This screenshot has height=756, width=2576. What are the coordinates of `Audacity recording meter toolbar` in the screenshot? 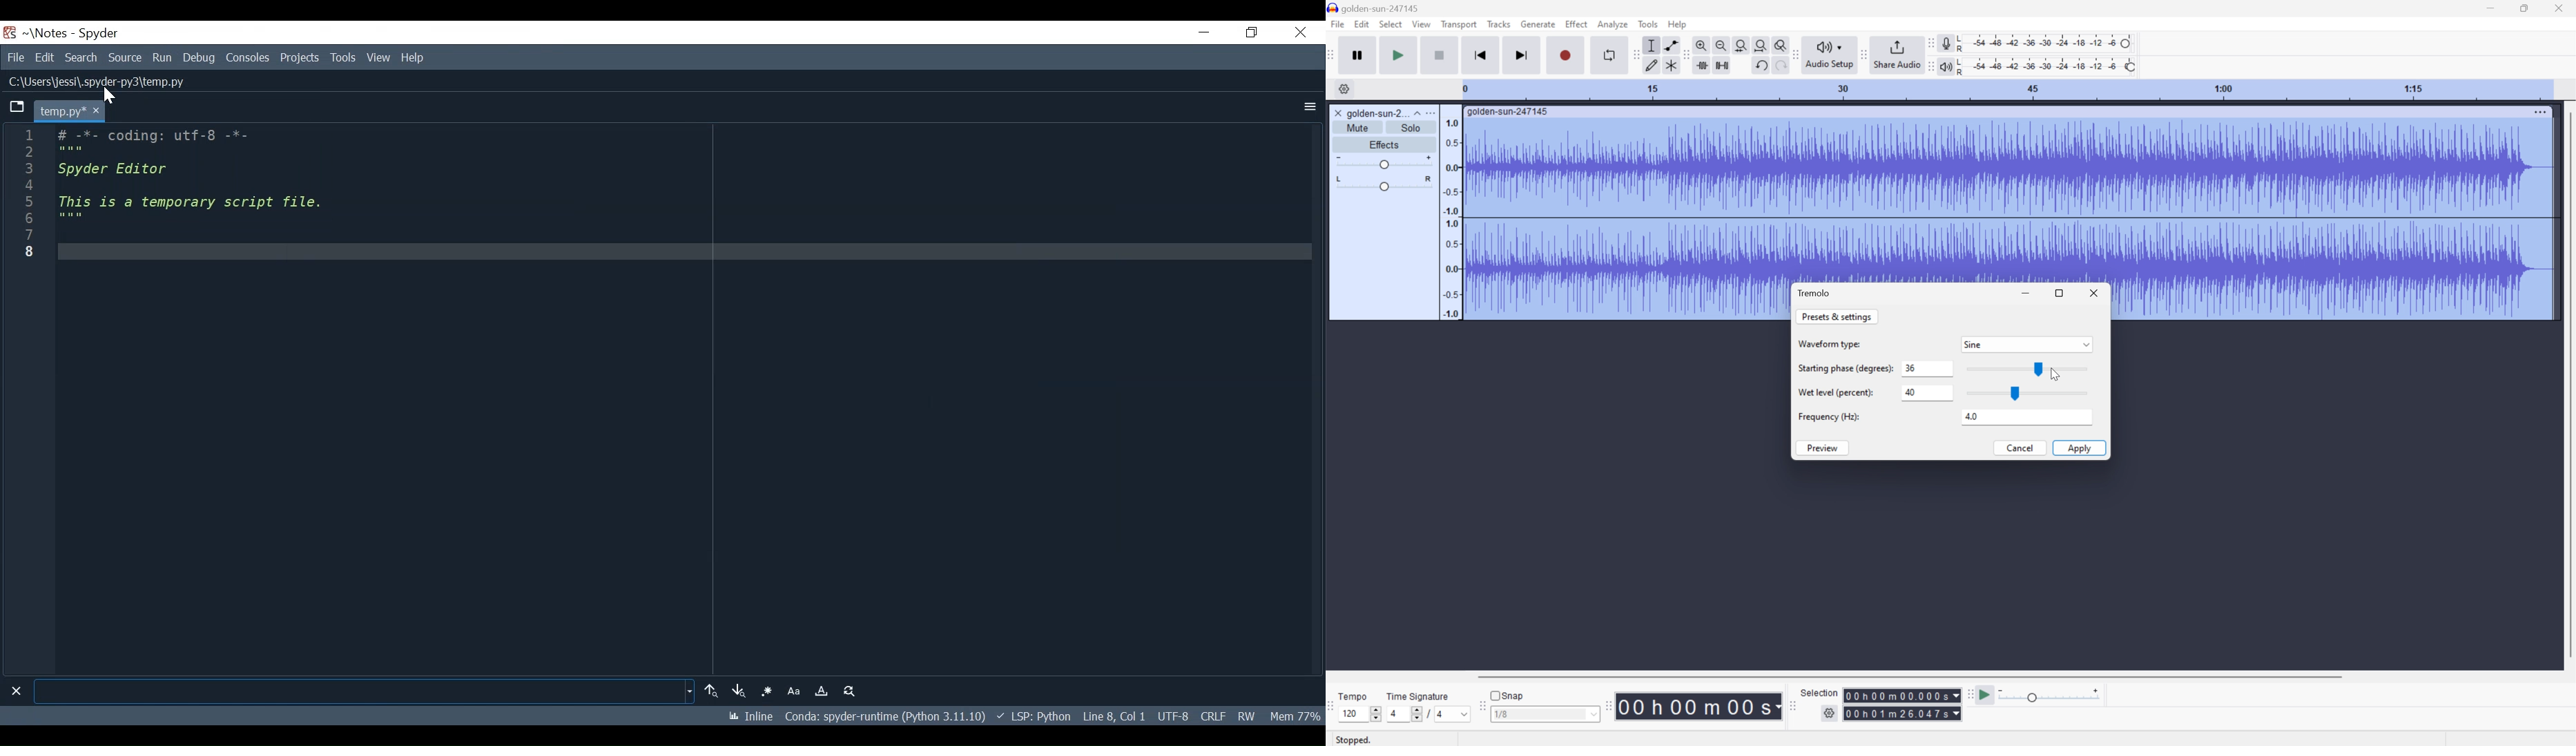 It's located at (1929, 43).